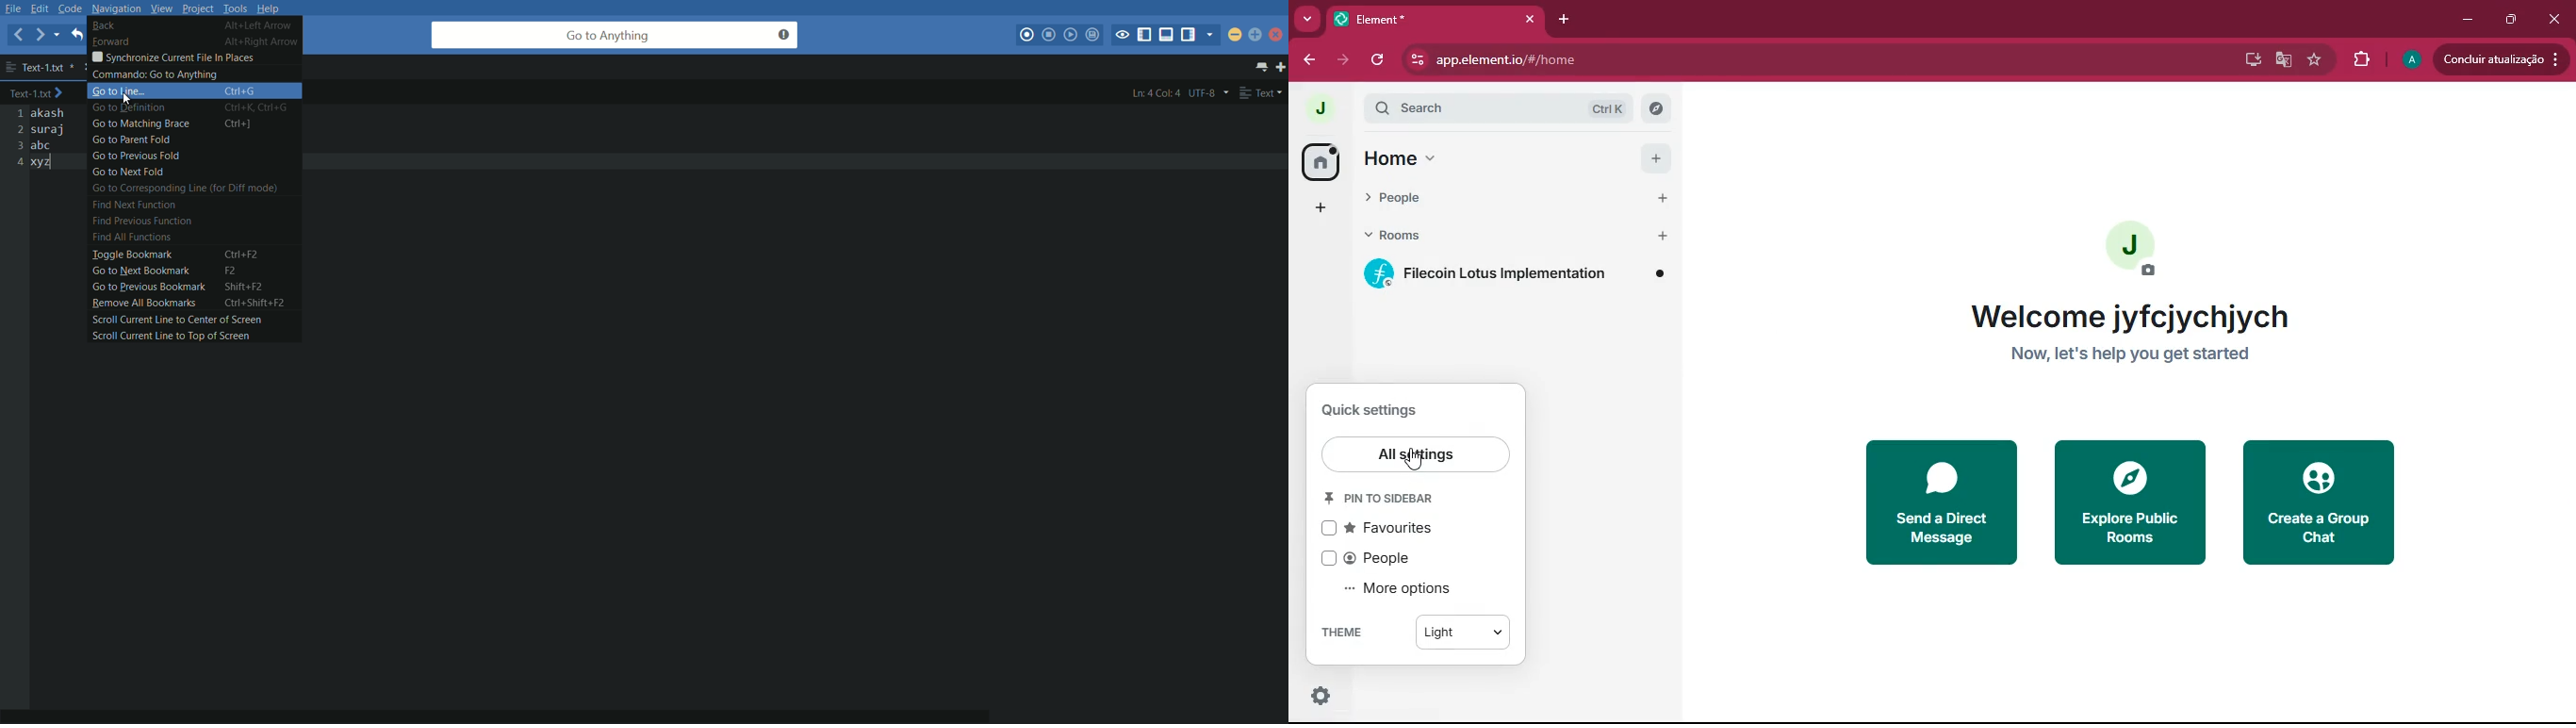  What do you see at coordinates (1145, 35) in the screenshot?
I see `show/hide left panel` at bounding box center [1145, 35].